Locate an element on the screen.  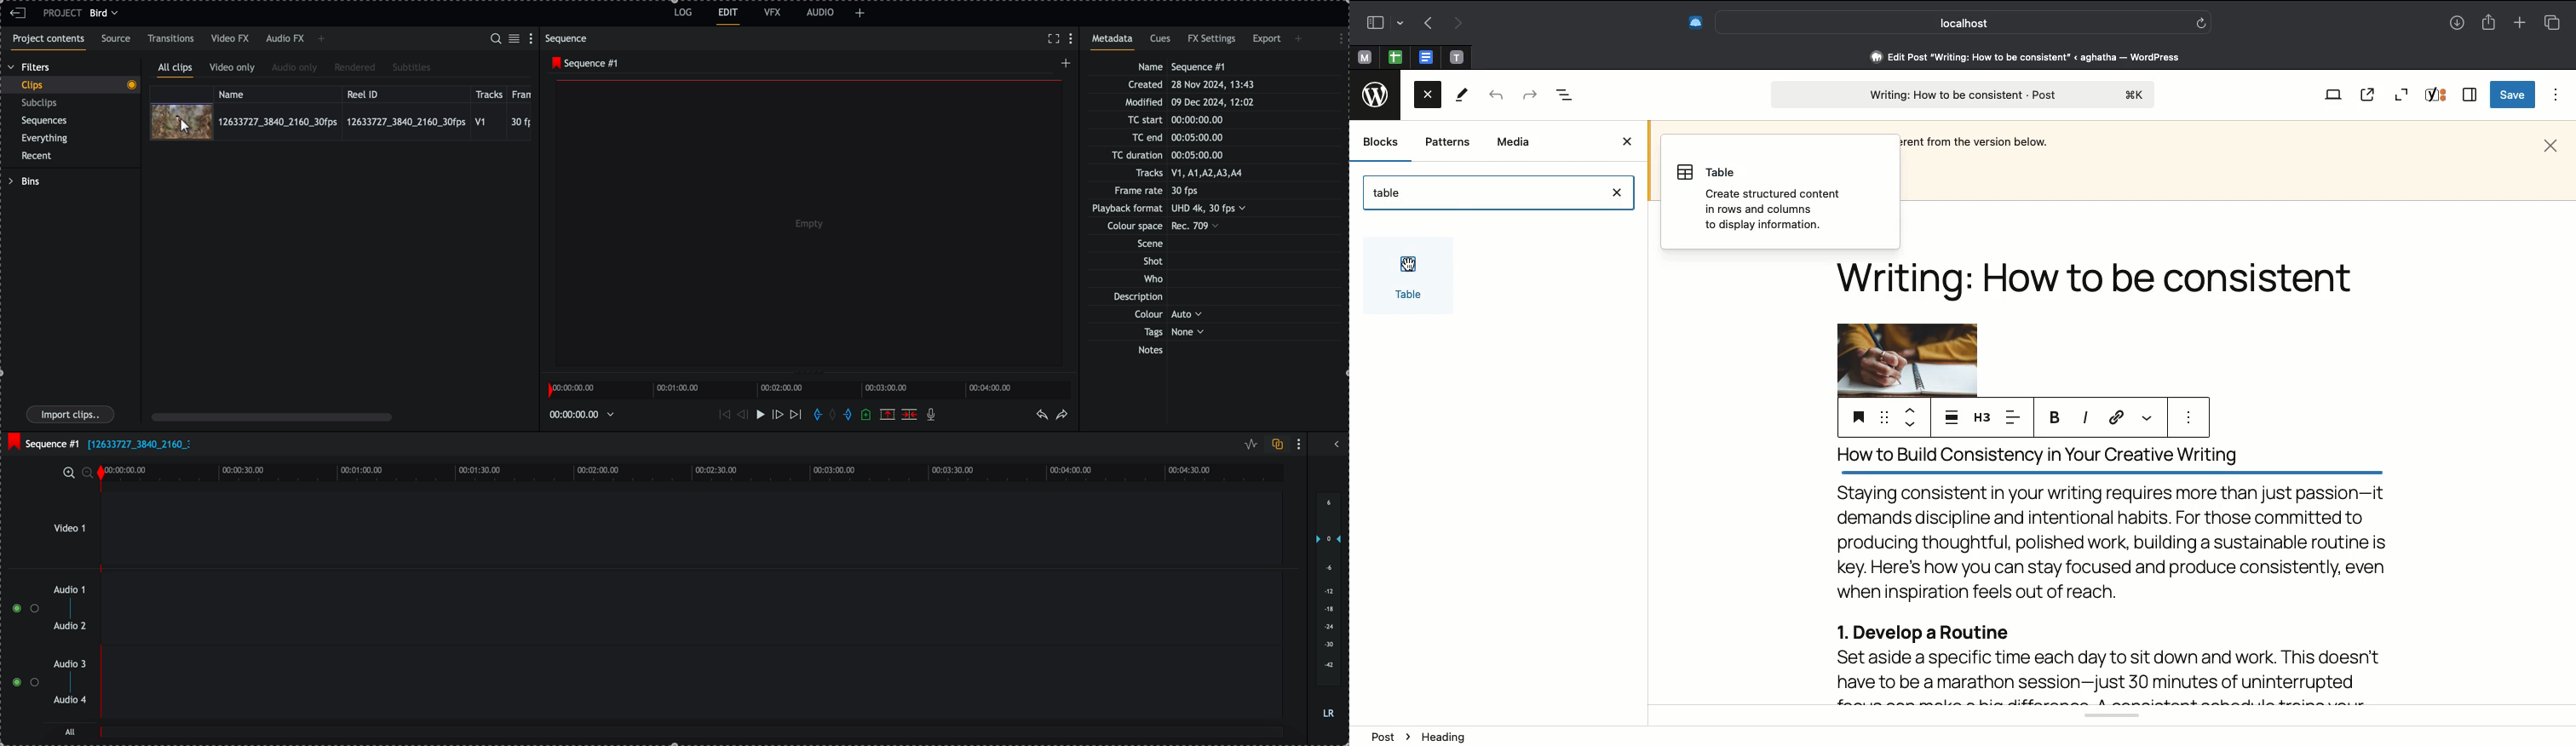
URL is located at coordinates (2115, 418).